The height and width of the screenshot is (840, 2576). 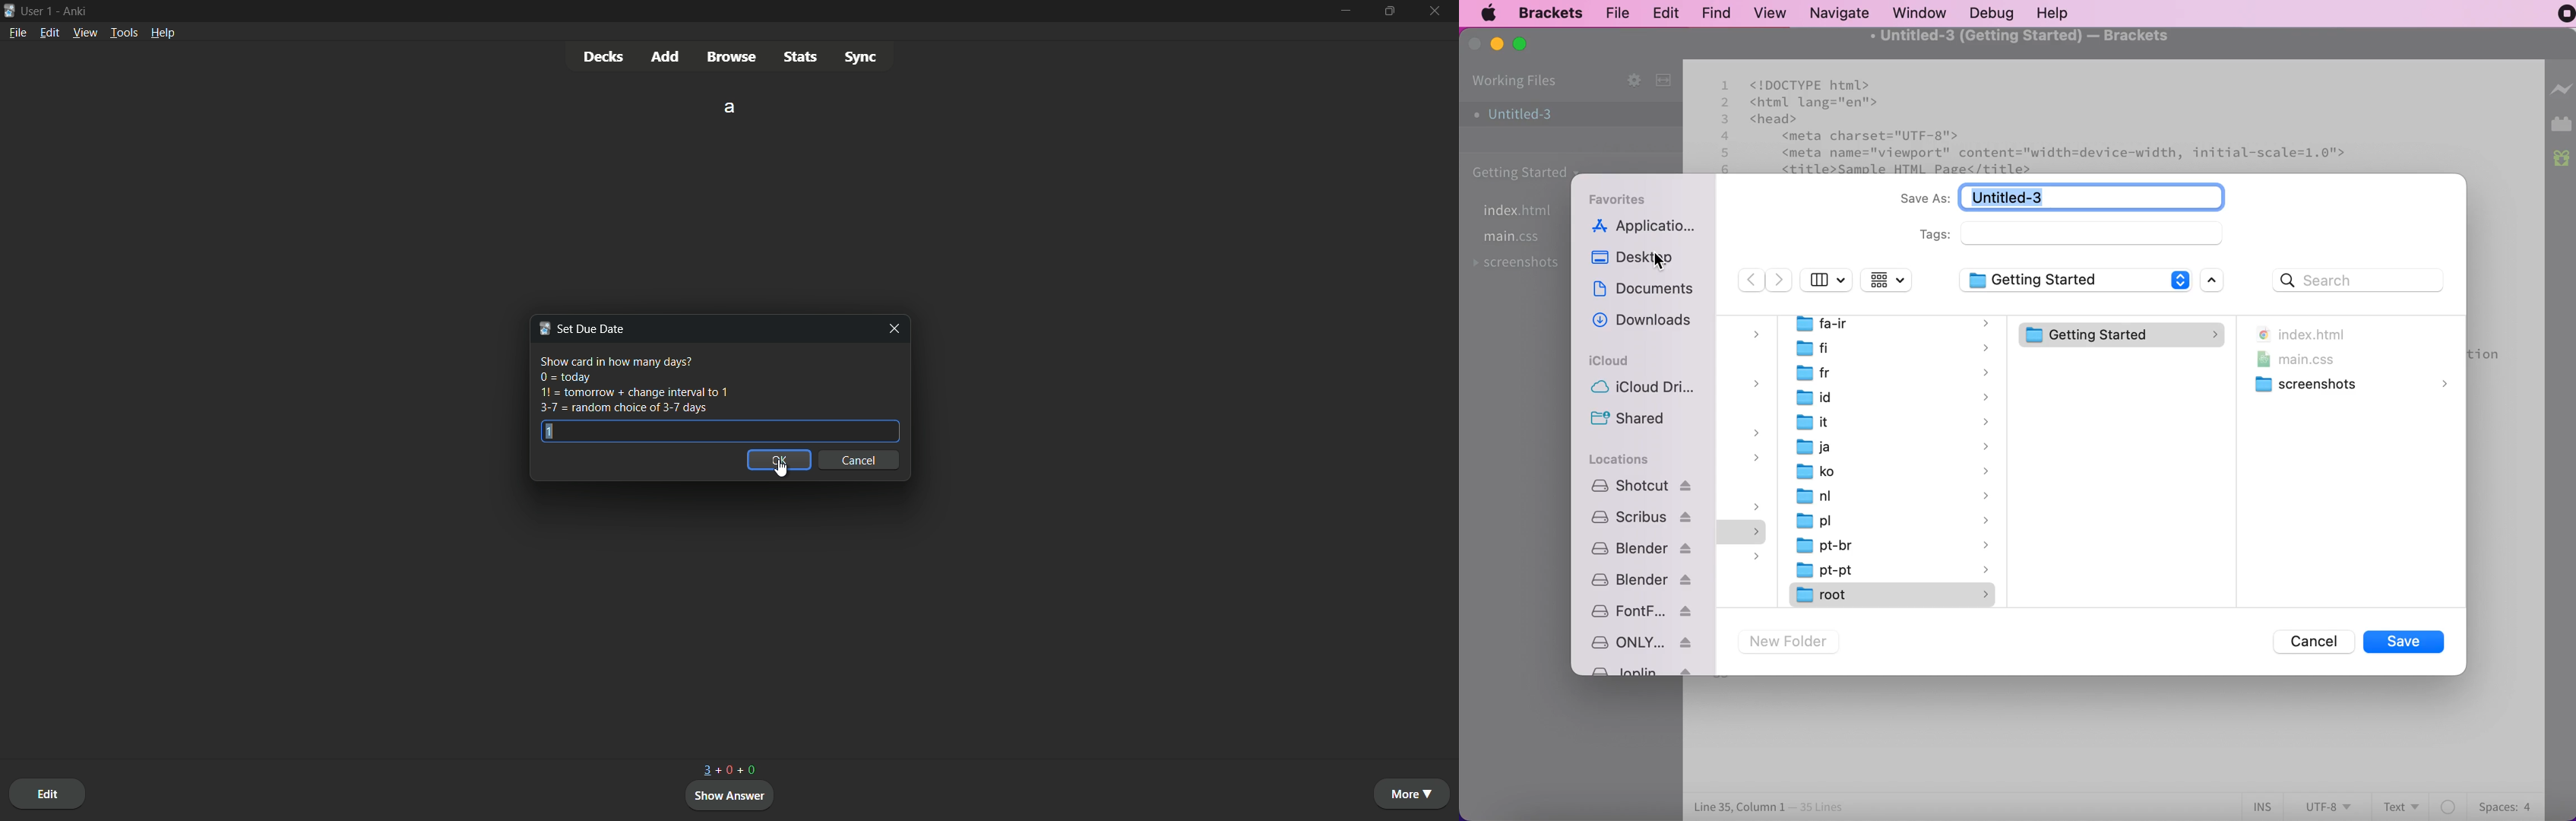 I want to click on fontforge, so click(x=1642, y=612).